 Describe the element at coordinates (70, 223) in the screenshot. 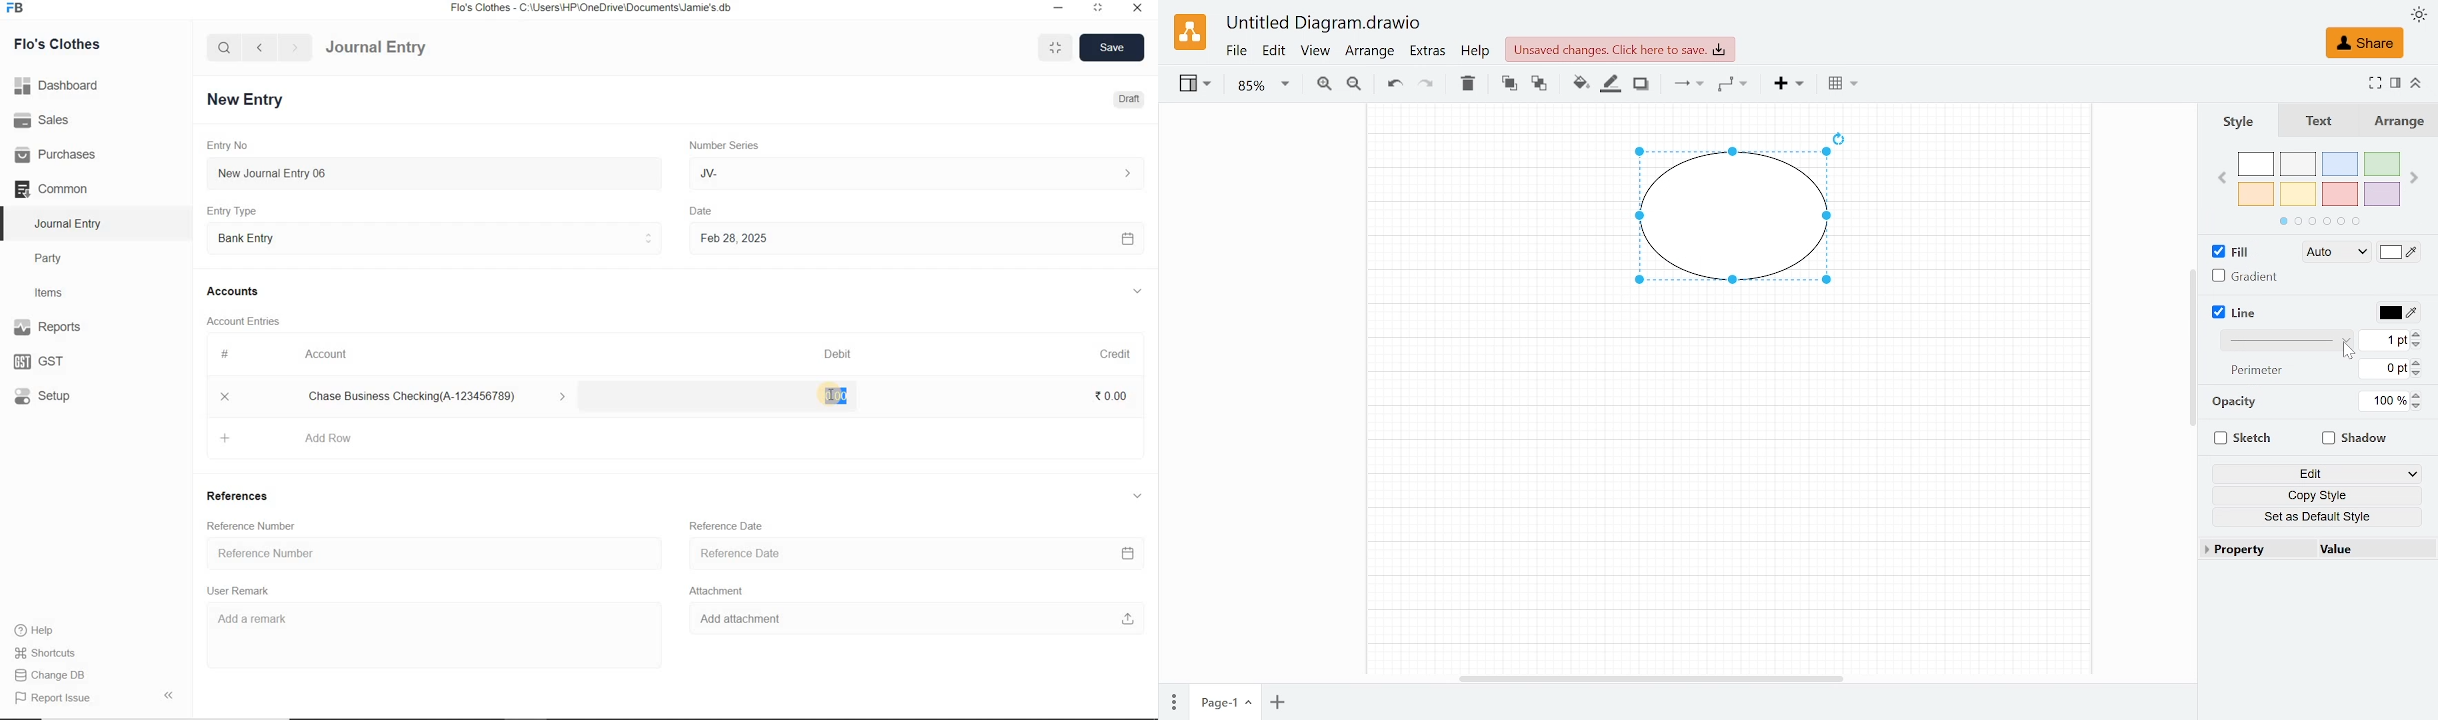

I see `Journal Entry` at that location.